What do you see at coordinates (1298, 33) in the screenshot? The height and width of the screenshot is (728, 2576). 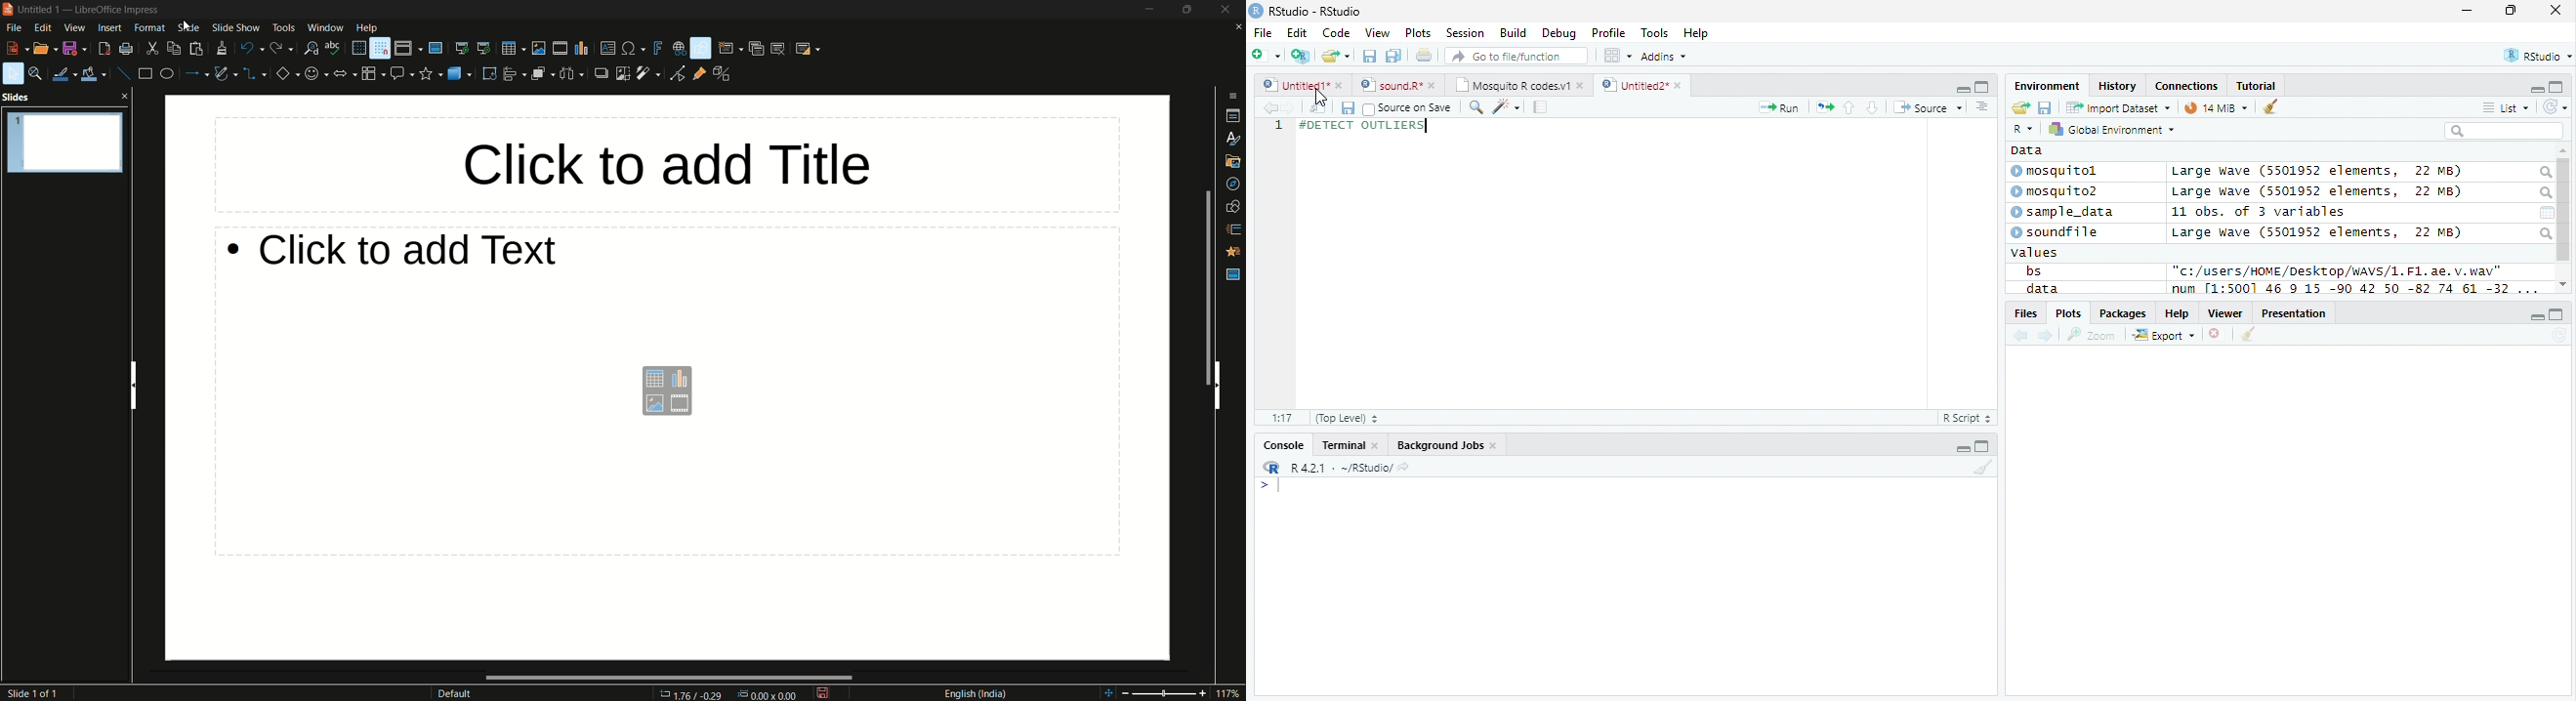 I see `Edit` at bounding box center [1298, 33].